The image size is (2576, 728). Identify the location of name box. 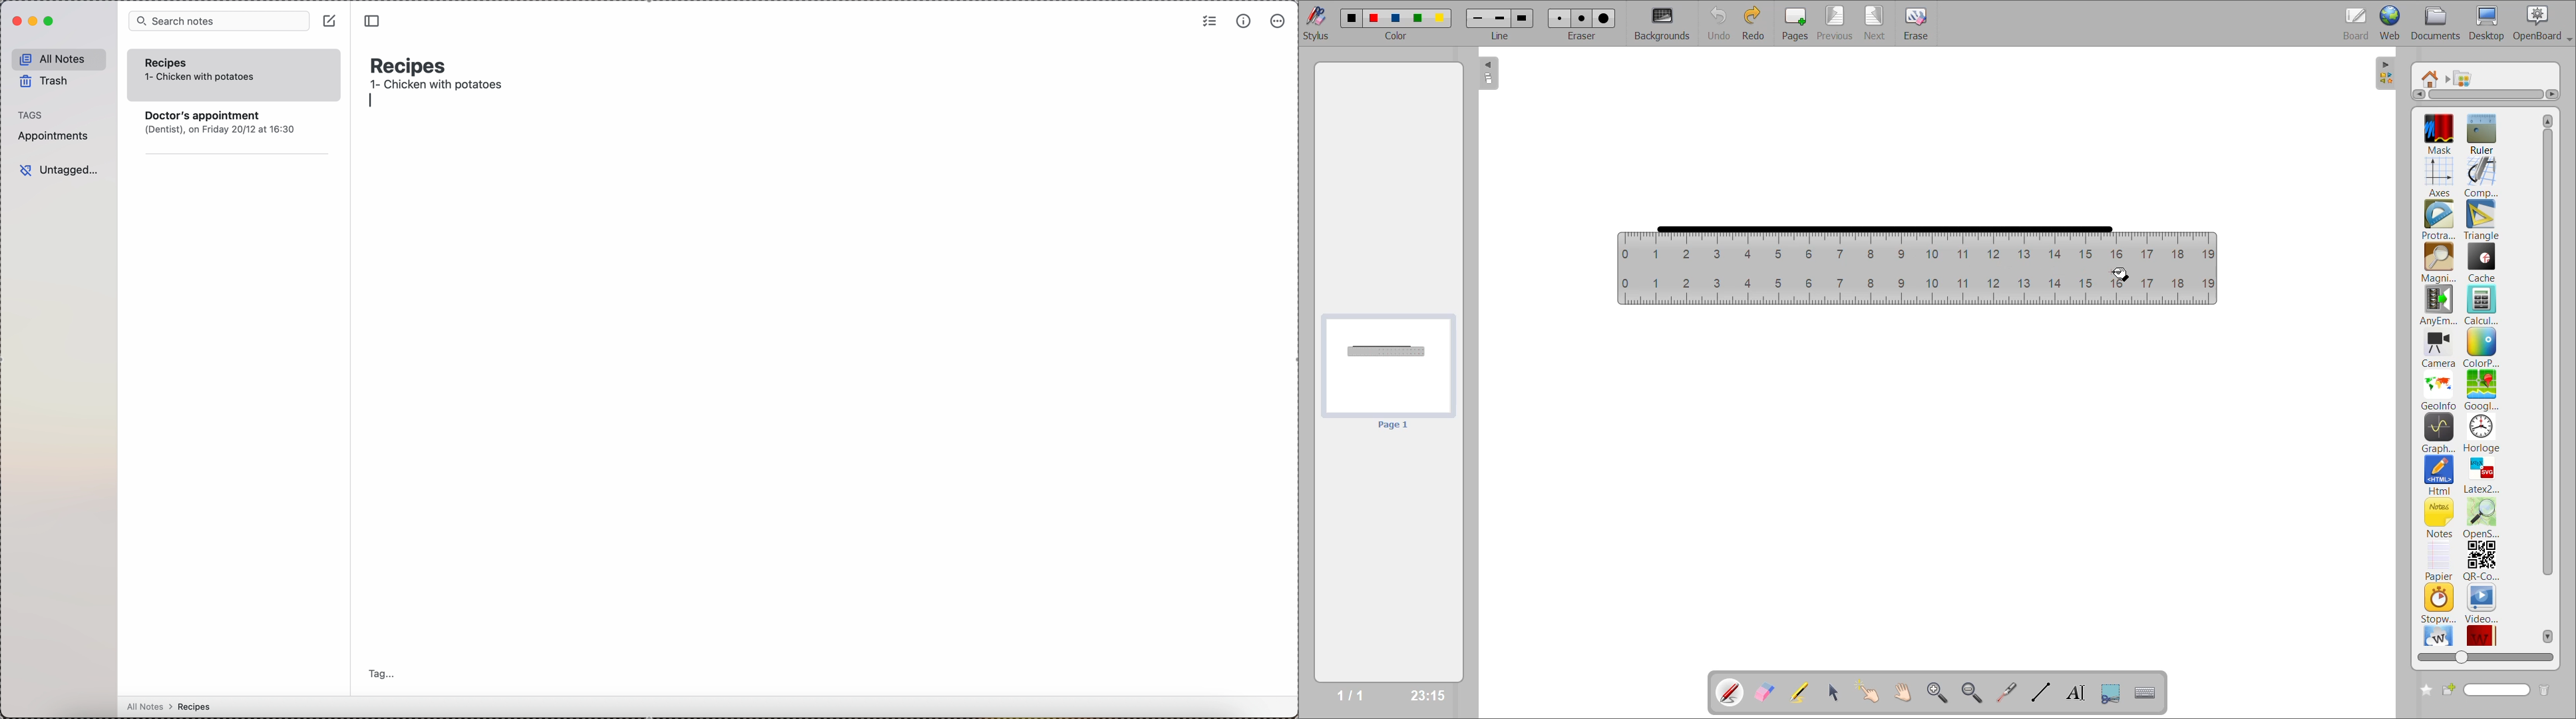
(2486, 690).